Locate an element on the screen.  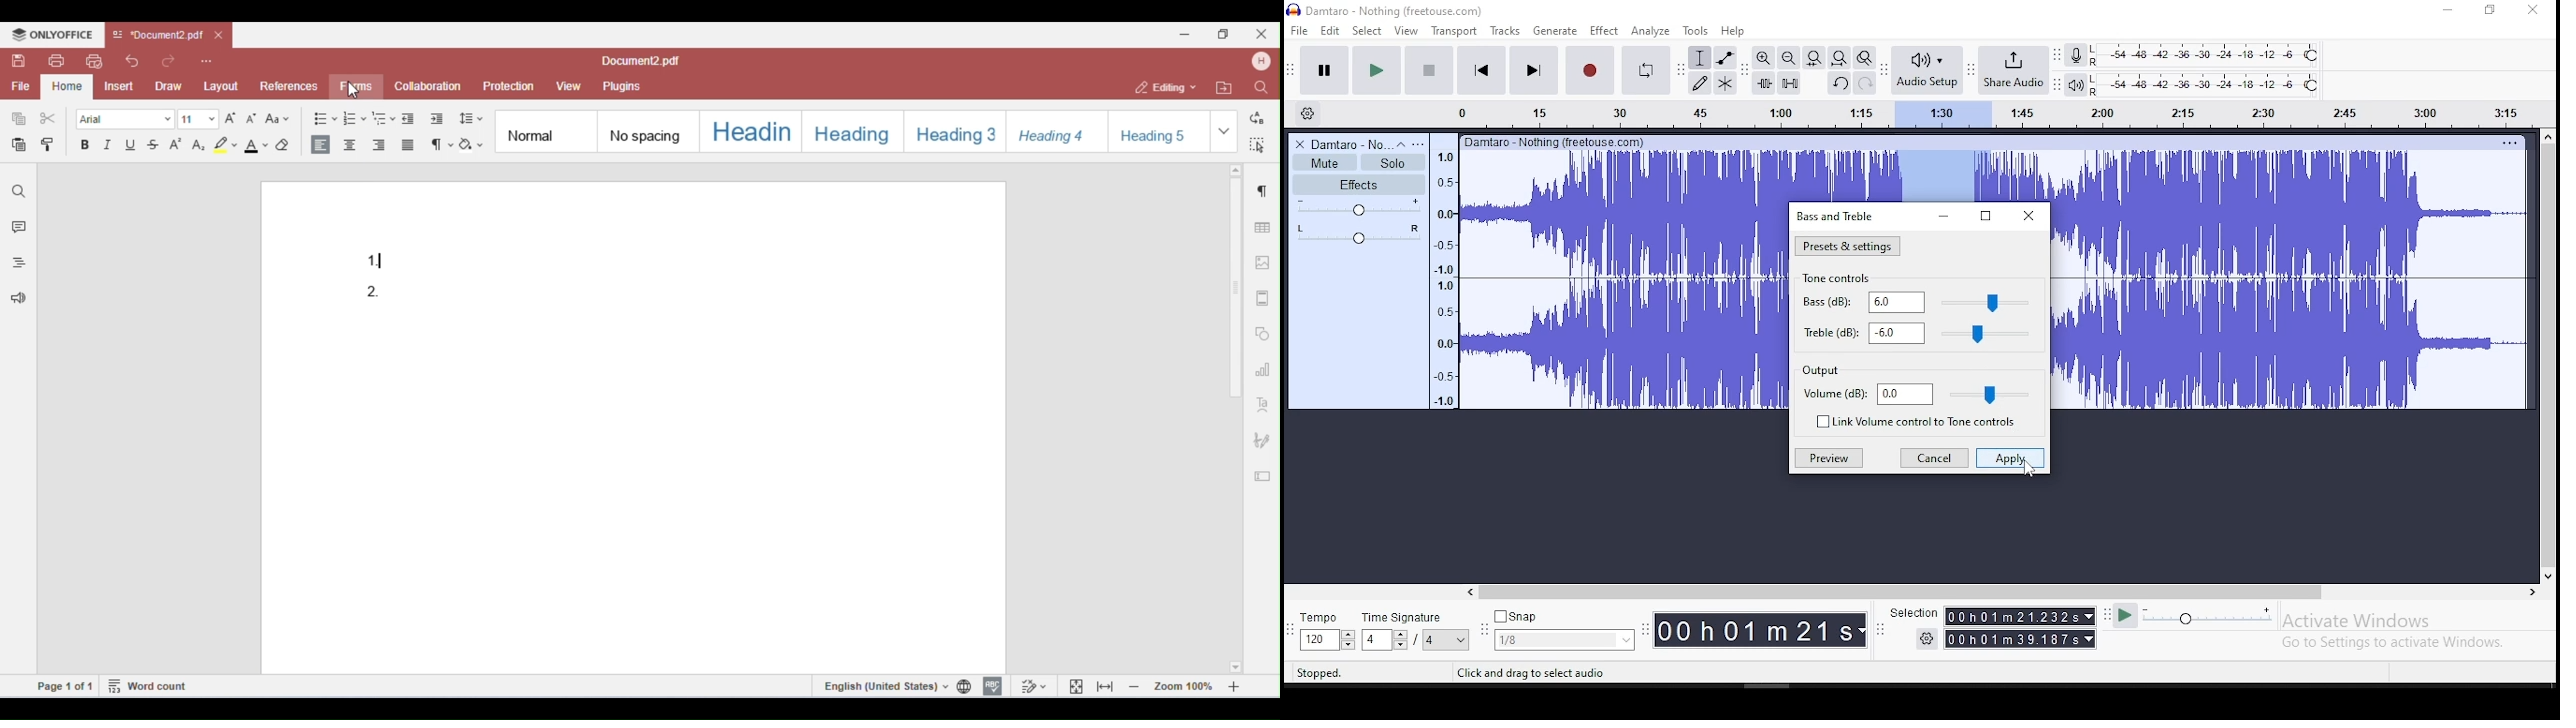
apply is located at coordinates (2009, 460).